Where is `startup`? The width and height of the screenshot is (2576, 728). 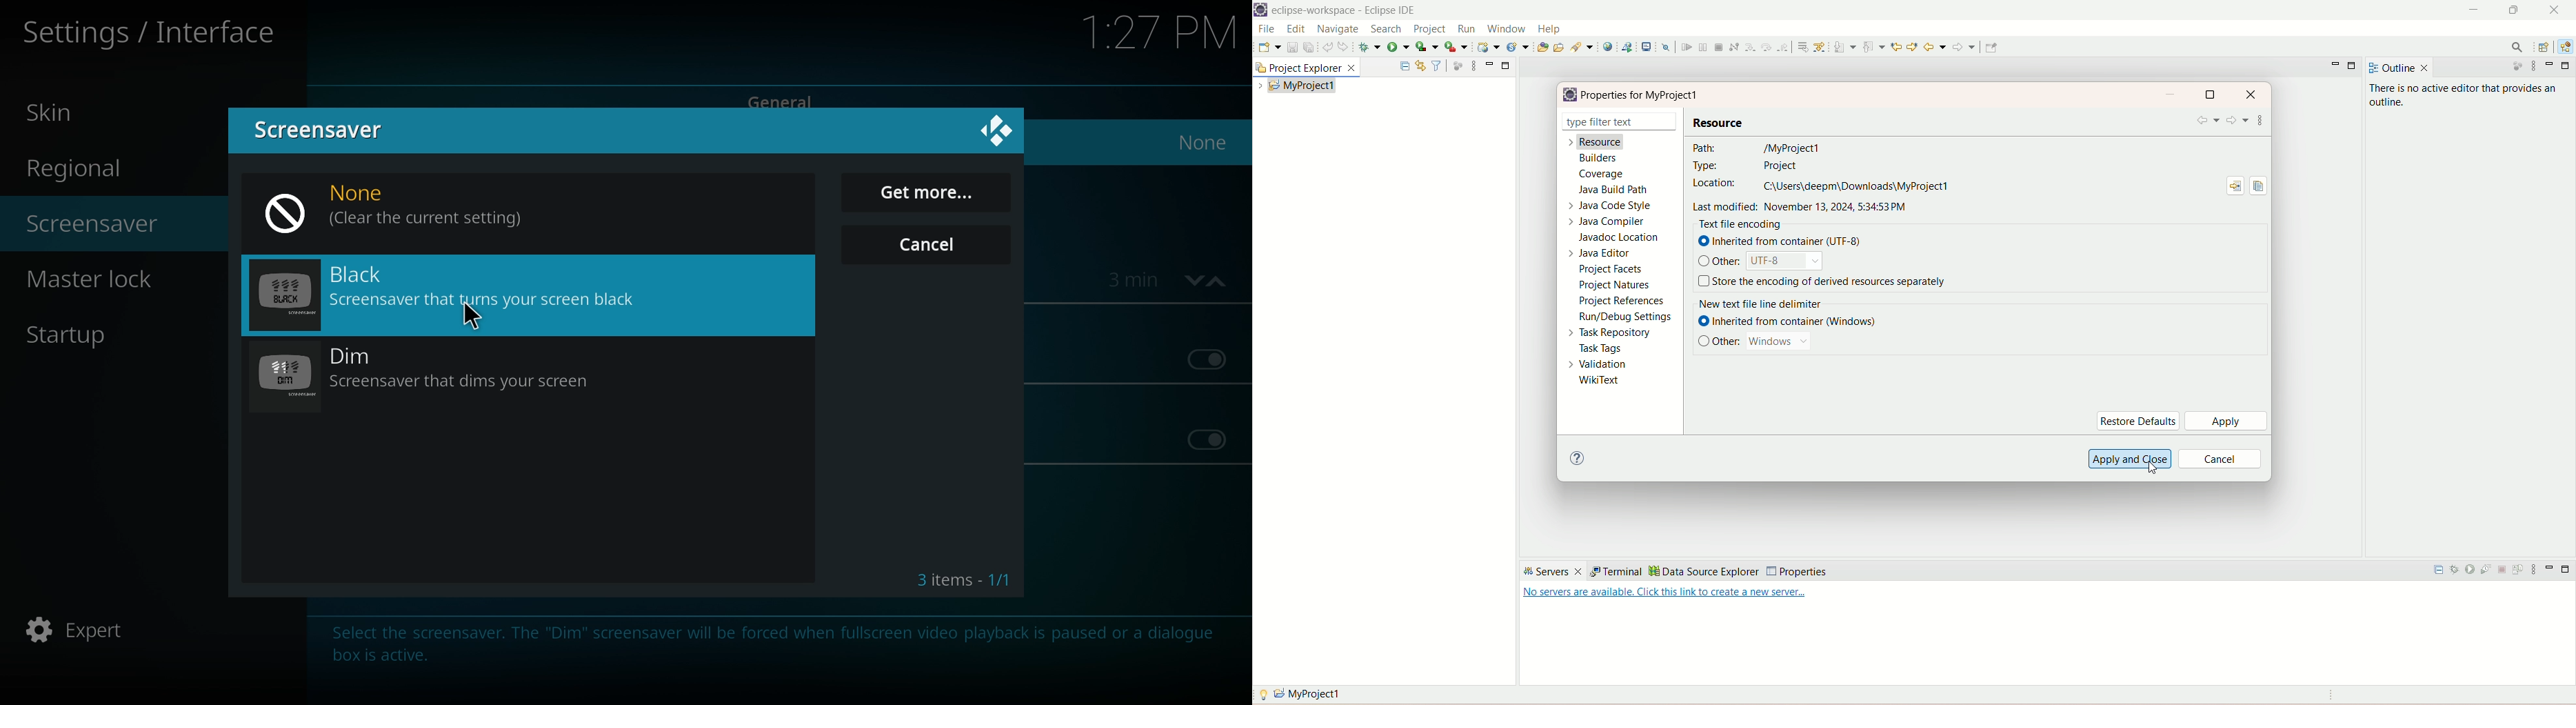 startup is located at coordinates (115, 334).